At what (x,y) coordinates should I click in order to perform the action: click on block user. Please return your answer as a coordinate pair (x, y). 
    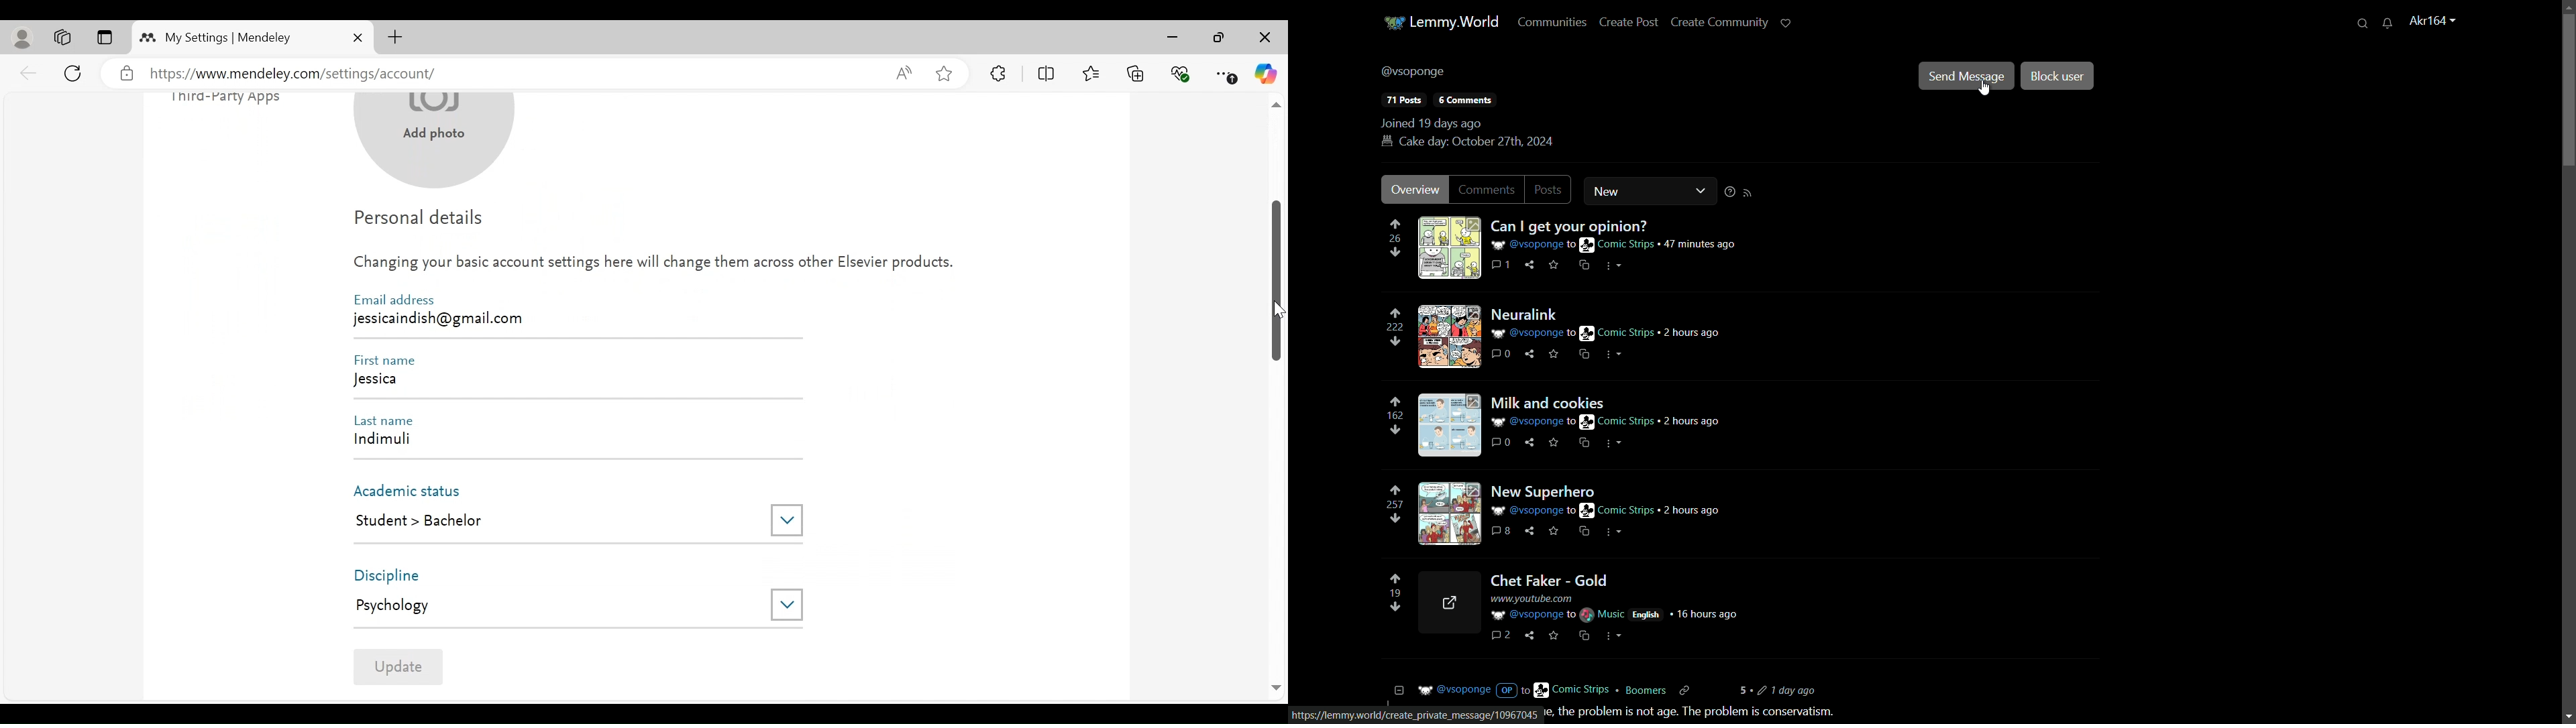
    Looking at the image, I should click on (2056, 76).